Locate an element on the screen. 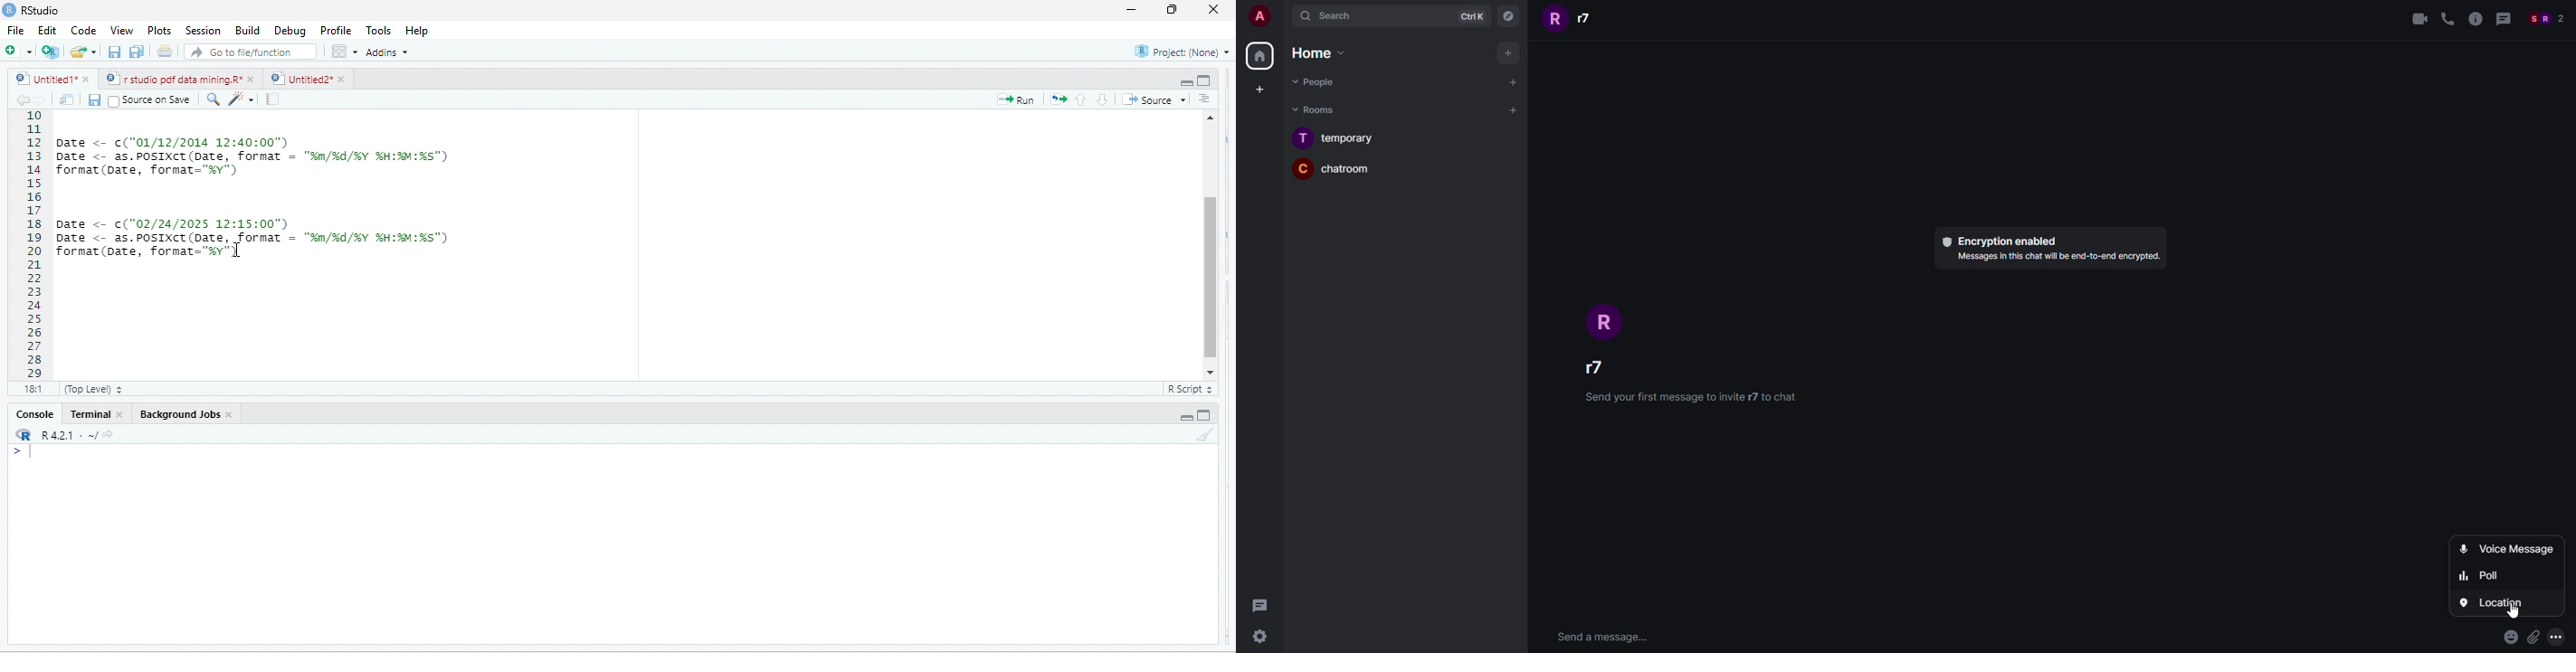   Untitled2 is located at coordinates (300, 79).